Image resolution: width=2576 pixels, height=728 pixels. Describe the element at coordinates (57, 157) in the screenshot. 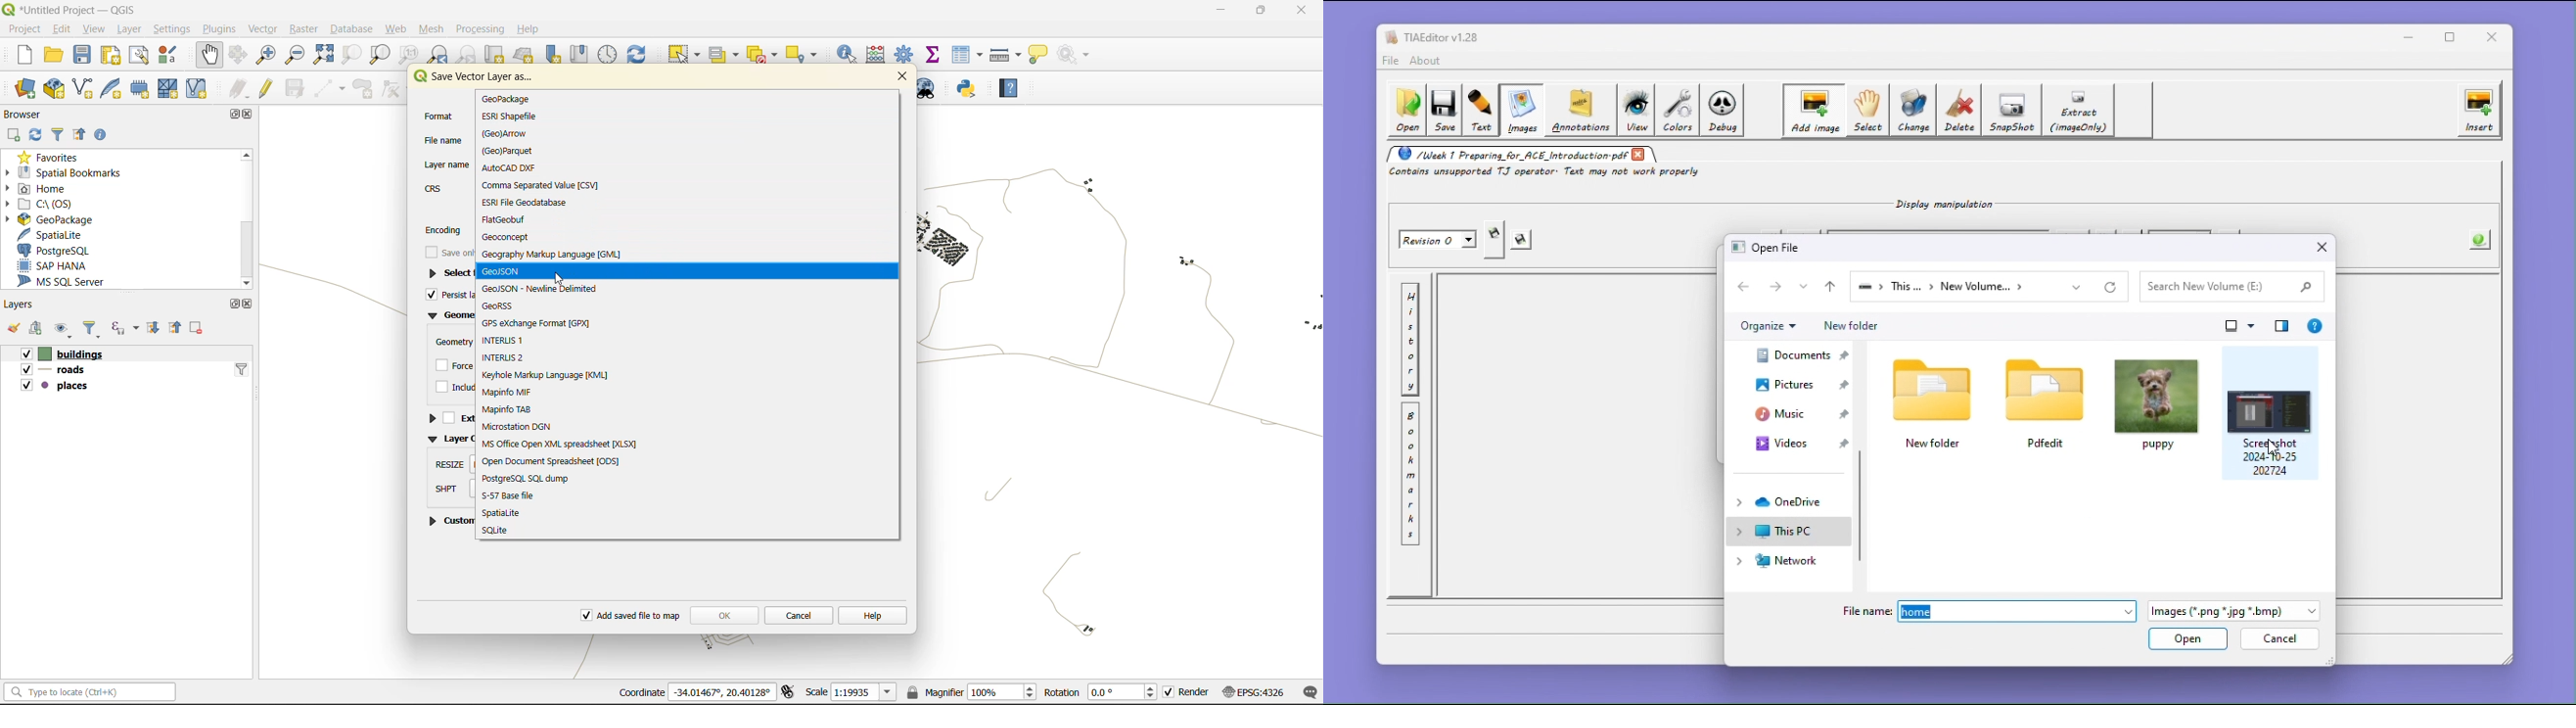

I see `favorites` at that location.